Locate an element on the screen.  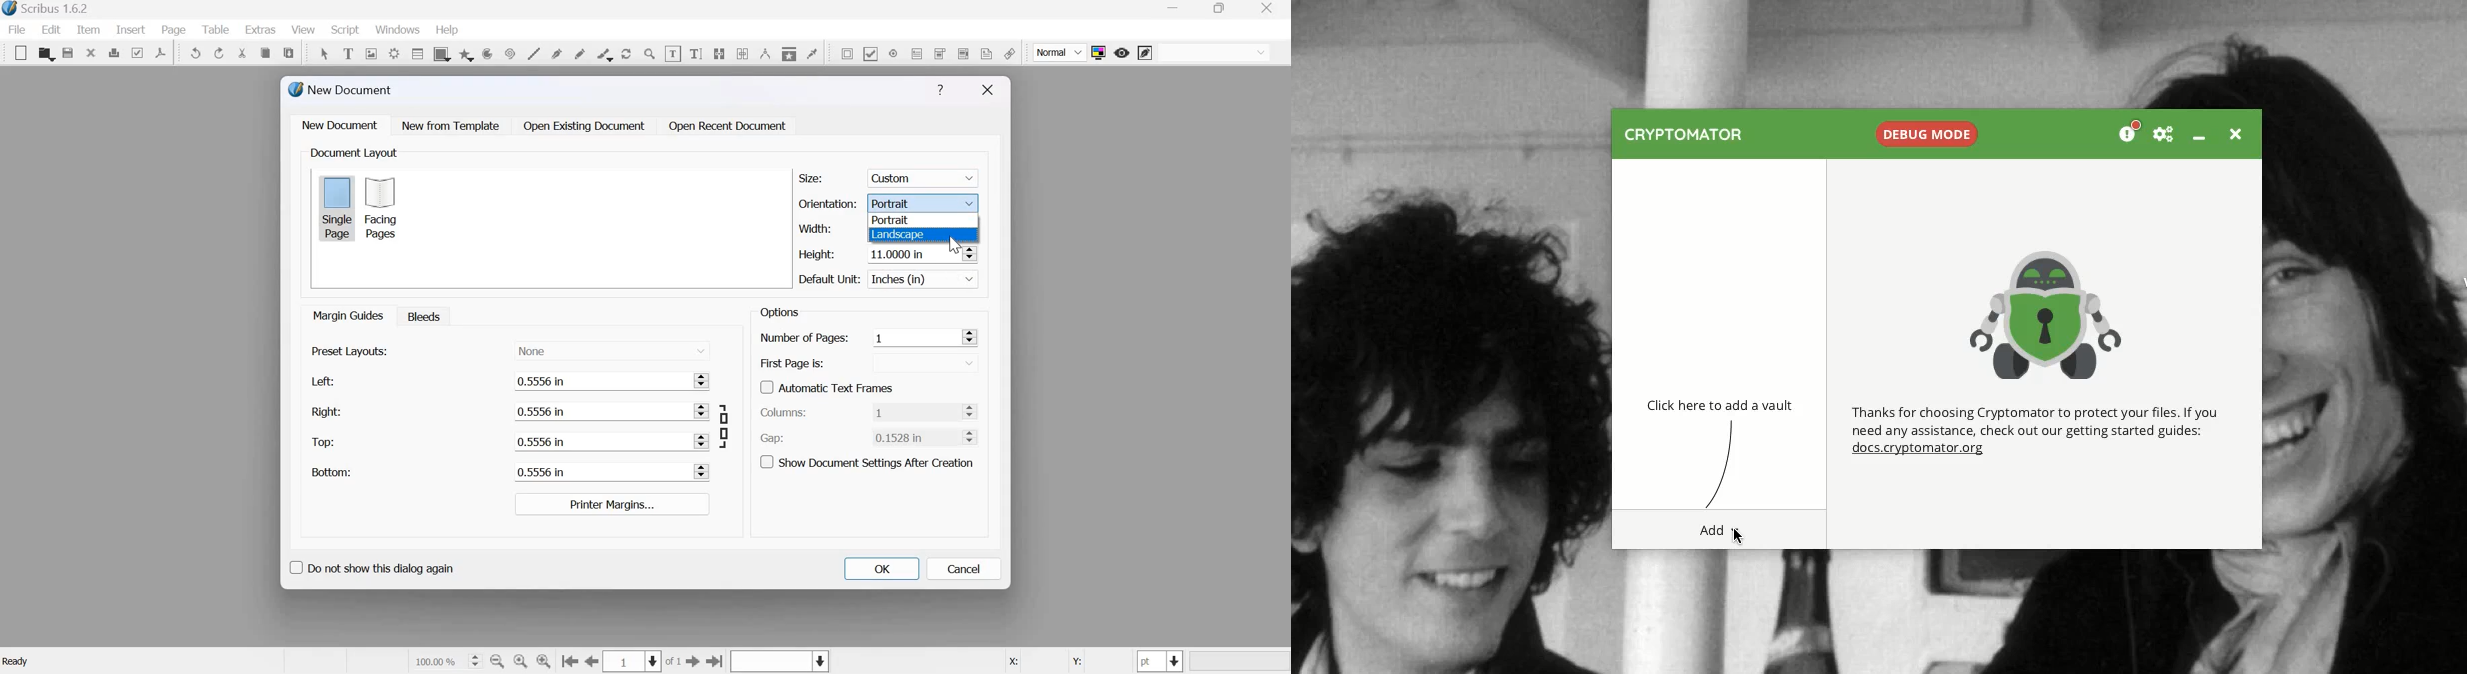
Link text frames is located at coordinates (719, 52).